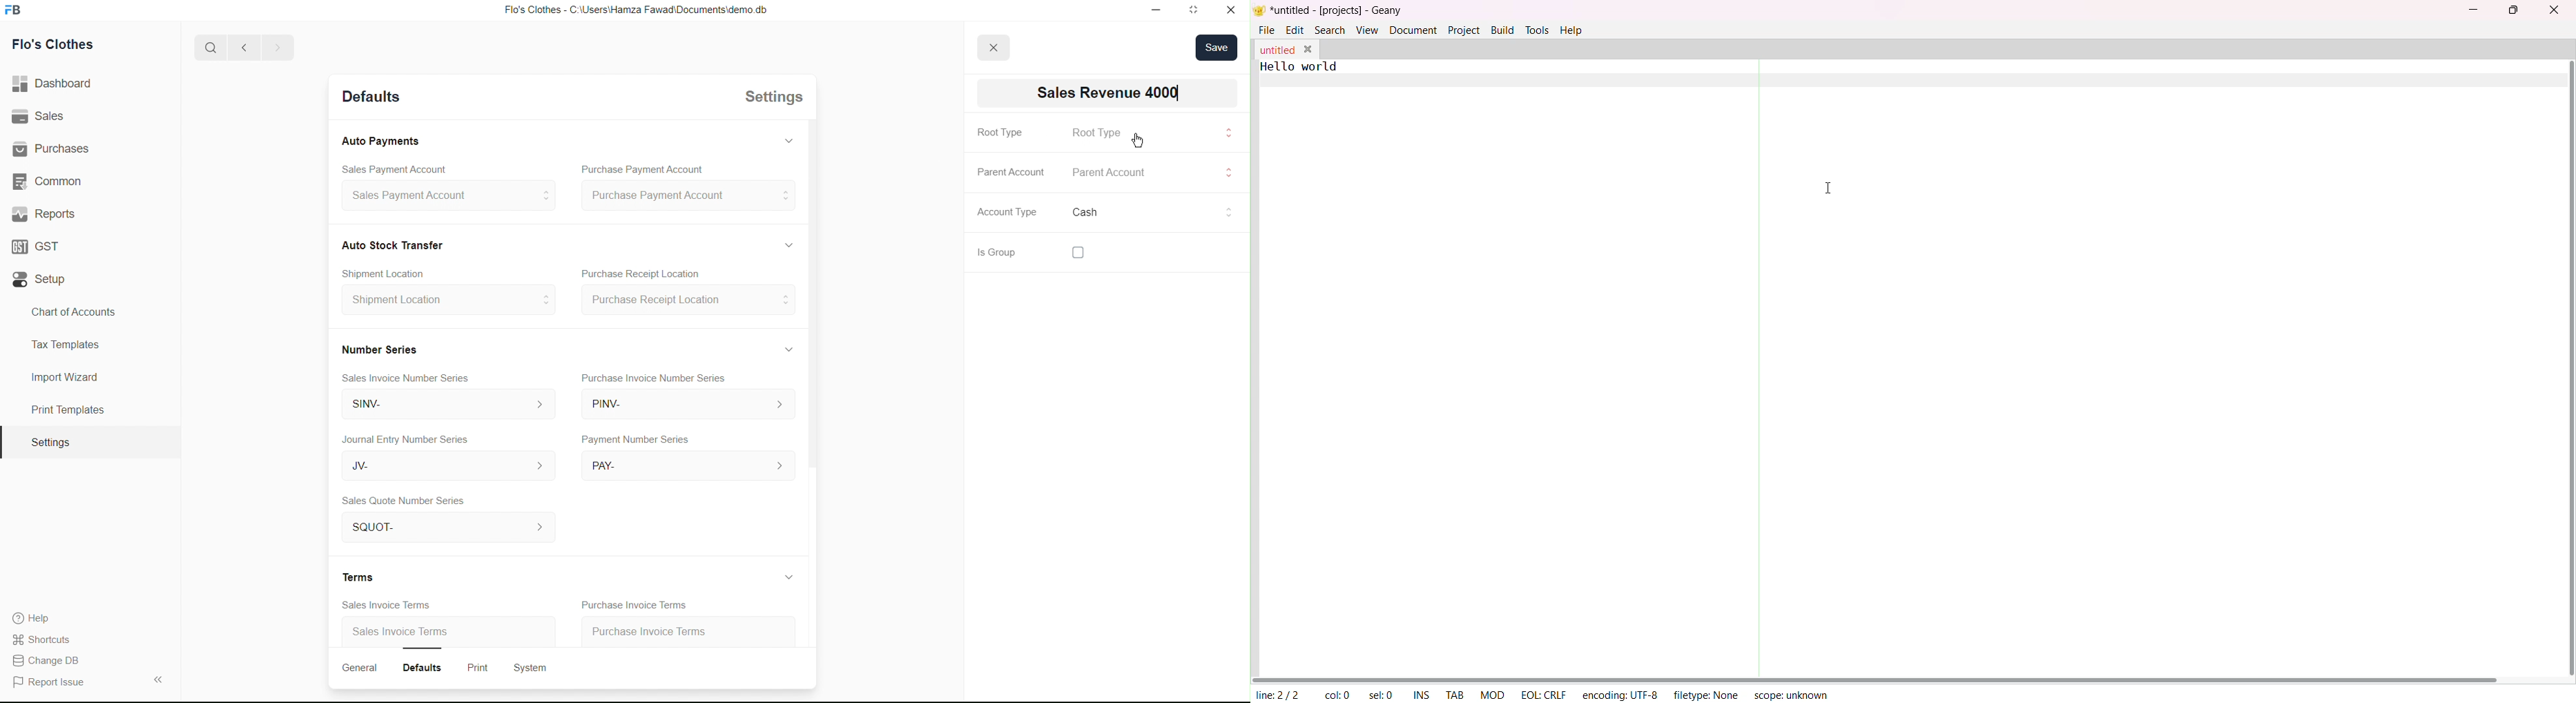  Describe the element at coordinates (57, 84) in the screenshot. I see `Dashboard` at that location.